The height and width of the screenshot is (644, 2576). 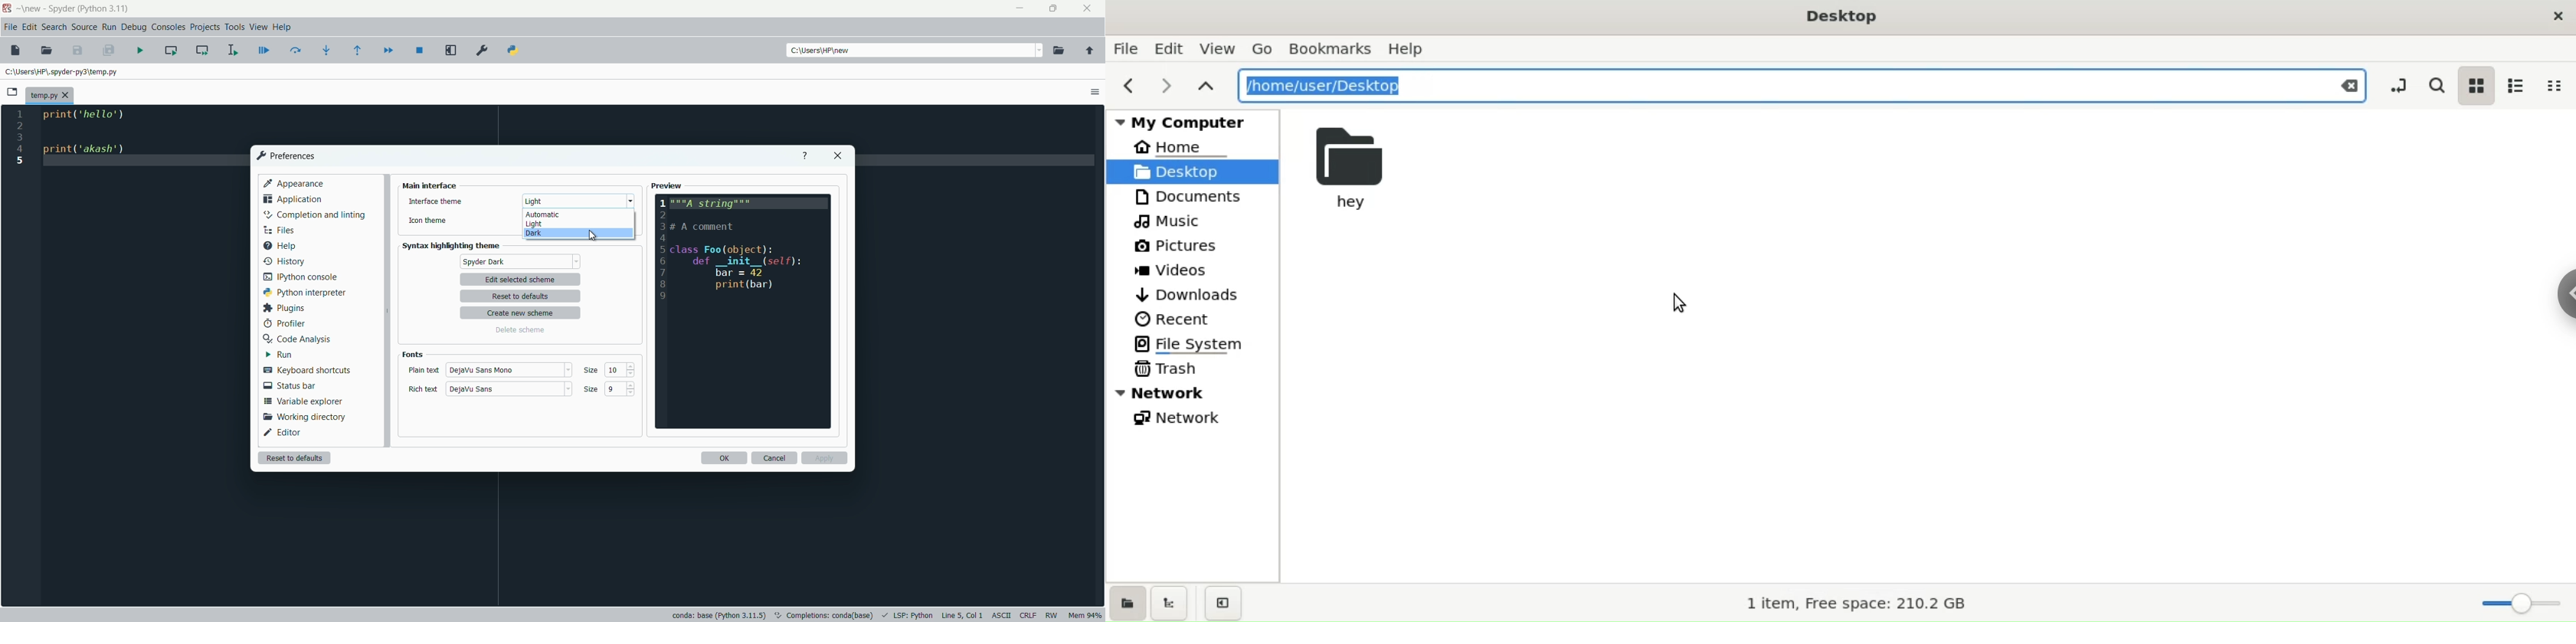 I want to click on edit selected scheme, so click(x=520, y=280).